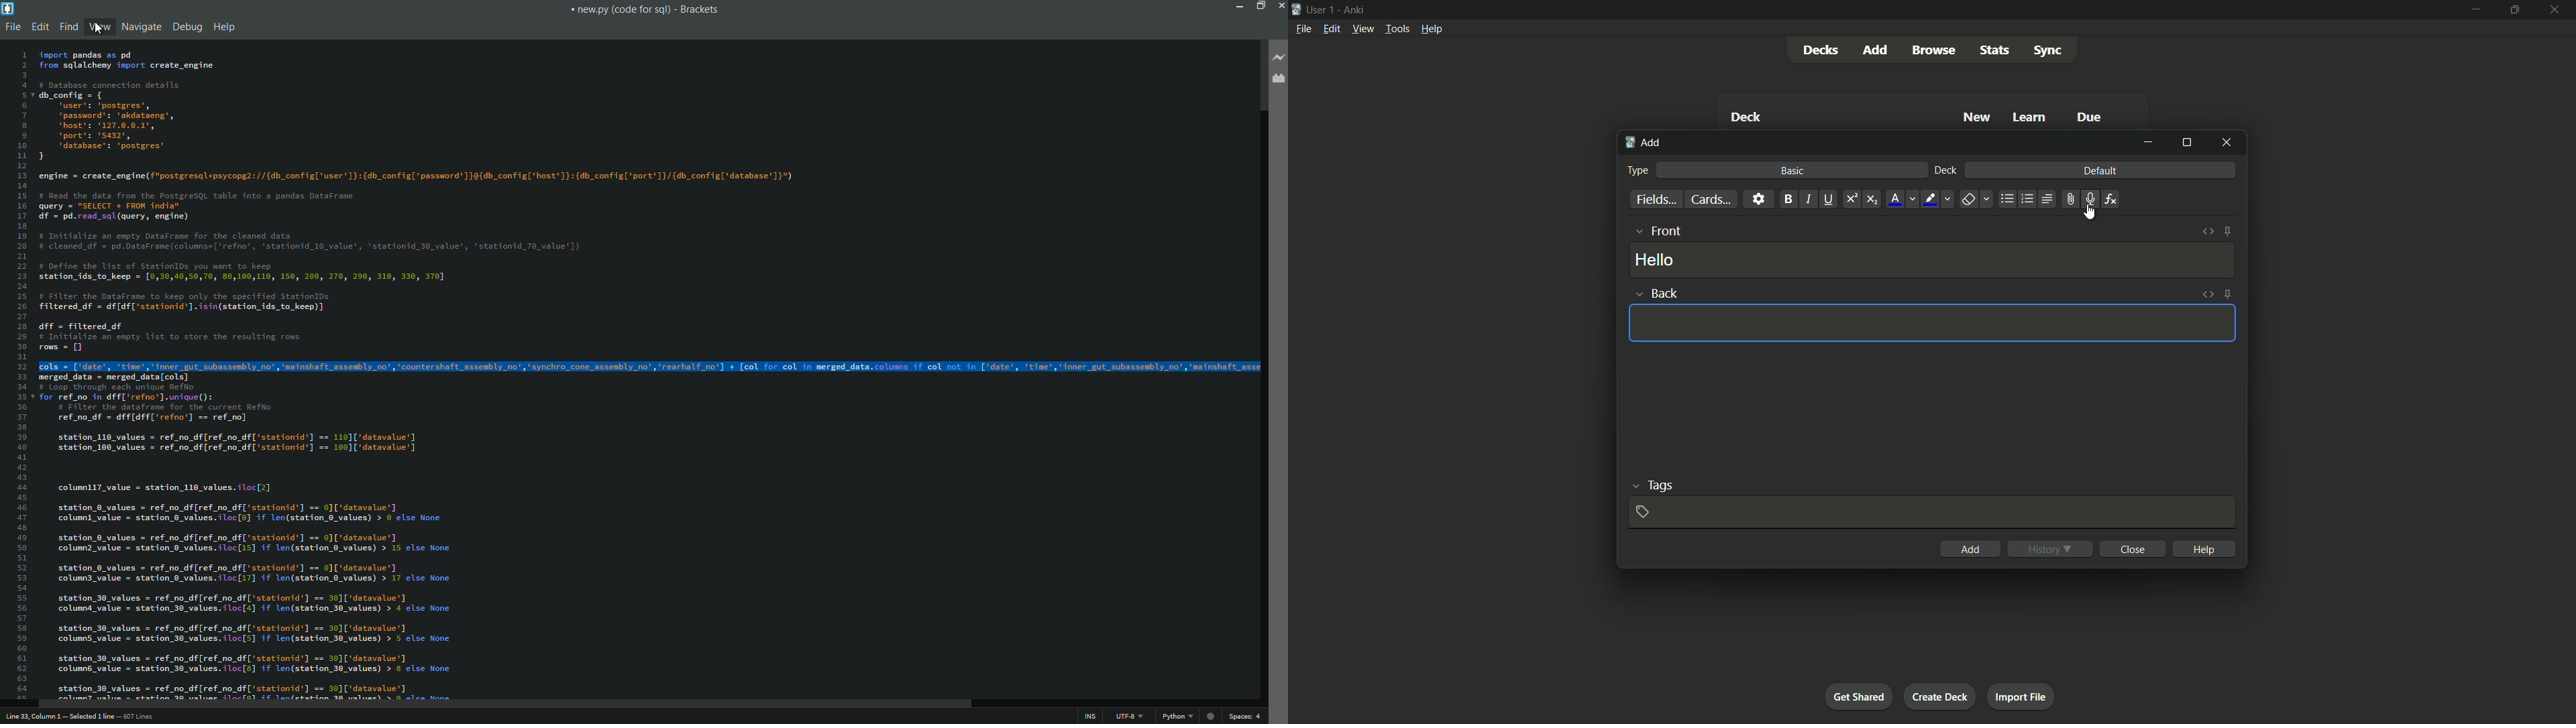  I want to click on deck, so click(1746, 117).